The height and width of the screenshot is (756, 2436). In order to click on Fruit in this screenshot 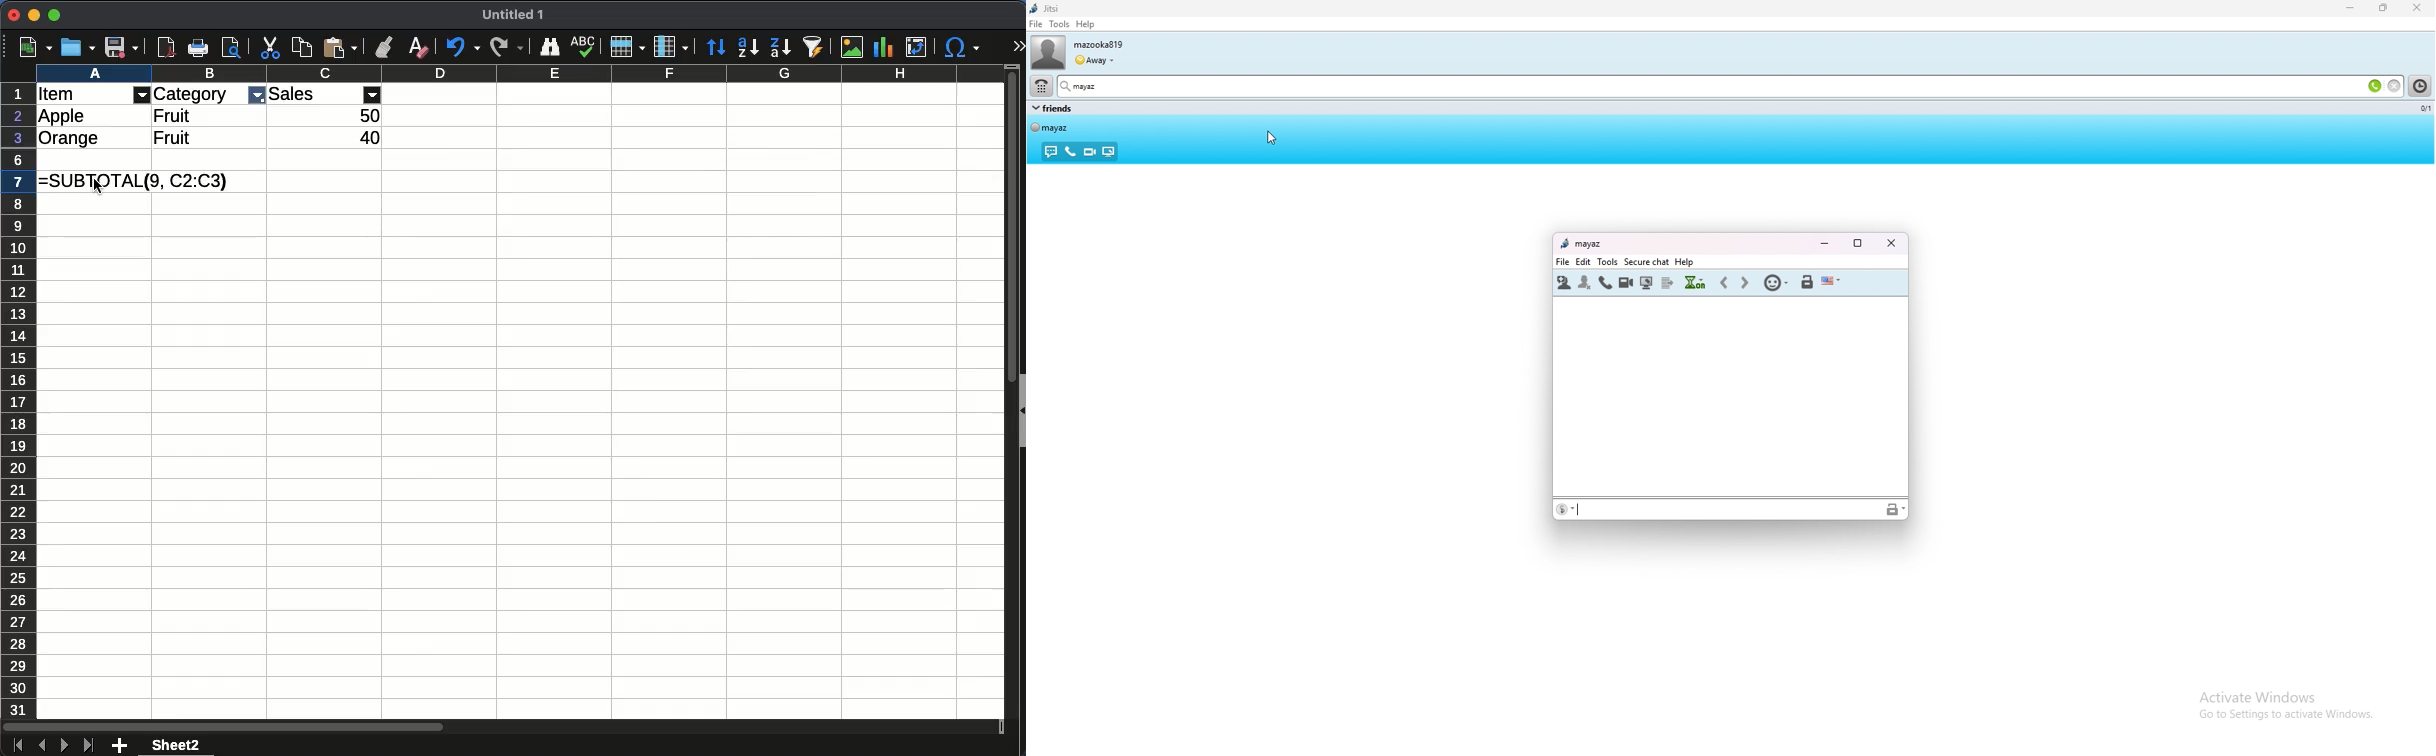, I will do `click(174, 115)`.